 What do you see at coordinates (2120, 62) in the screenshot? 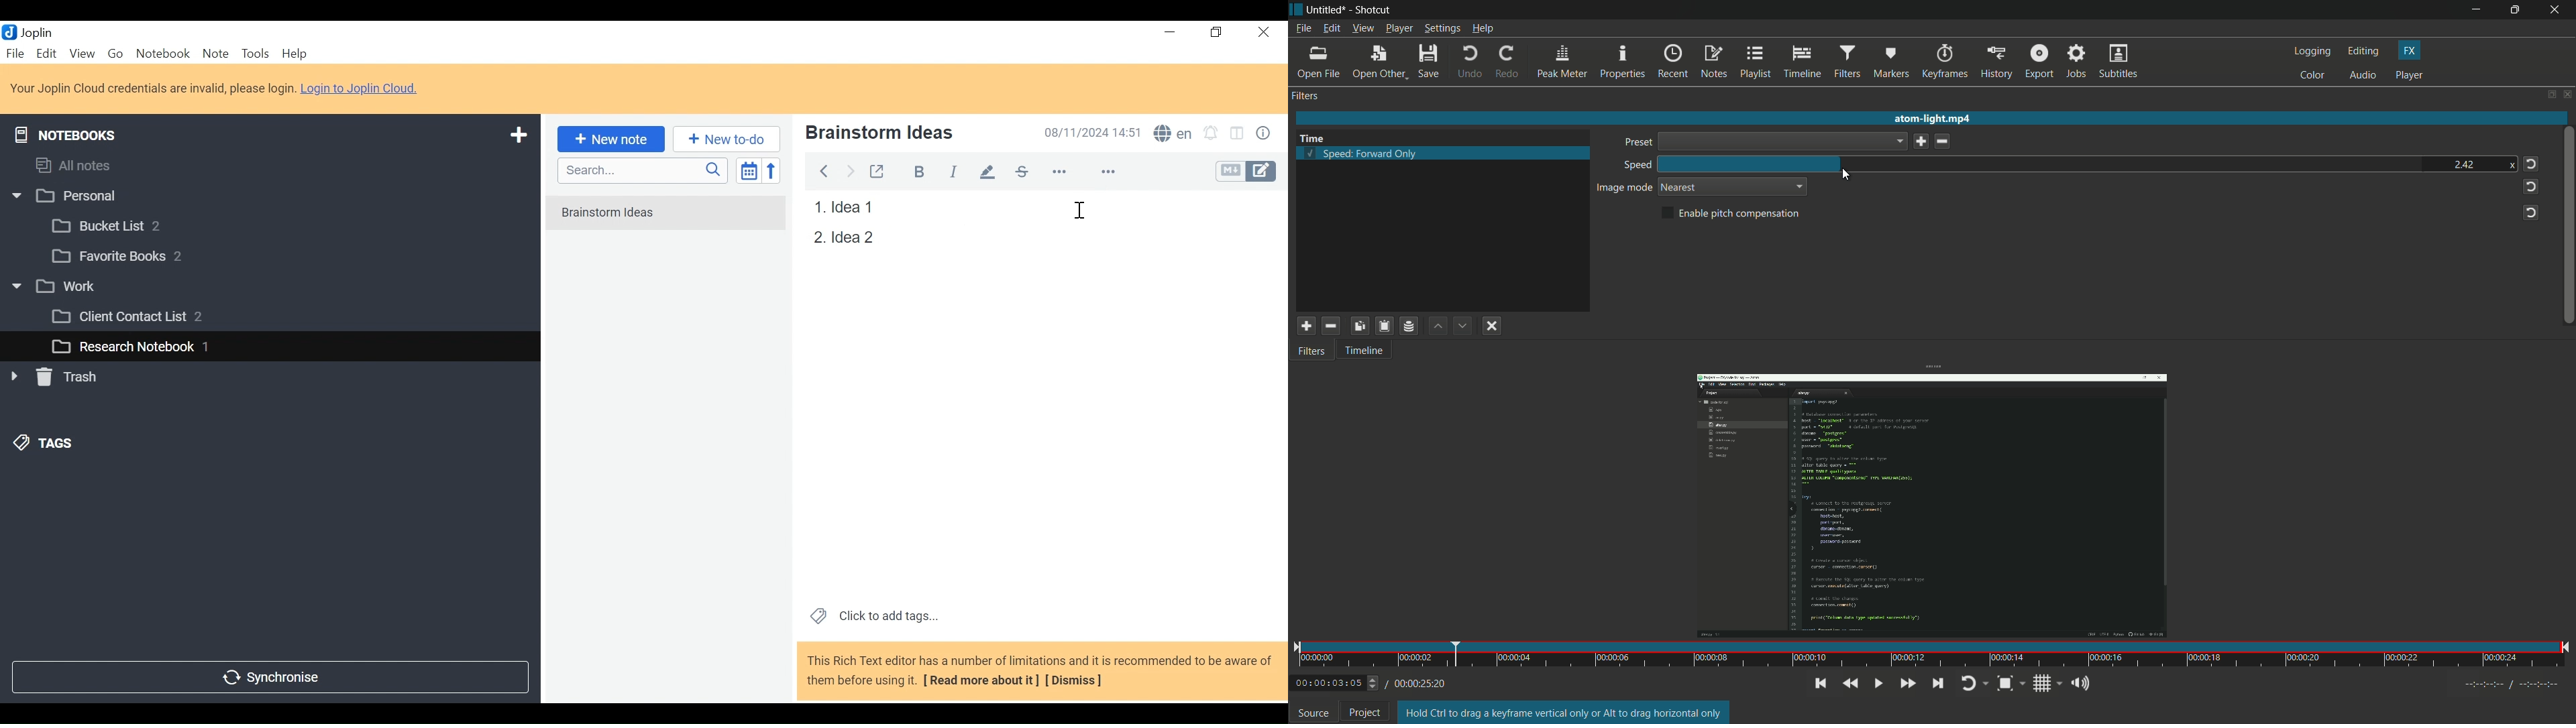
I see `subtitles` at bounding box center [2120, 62].